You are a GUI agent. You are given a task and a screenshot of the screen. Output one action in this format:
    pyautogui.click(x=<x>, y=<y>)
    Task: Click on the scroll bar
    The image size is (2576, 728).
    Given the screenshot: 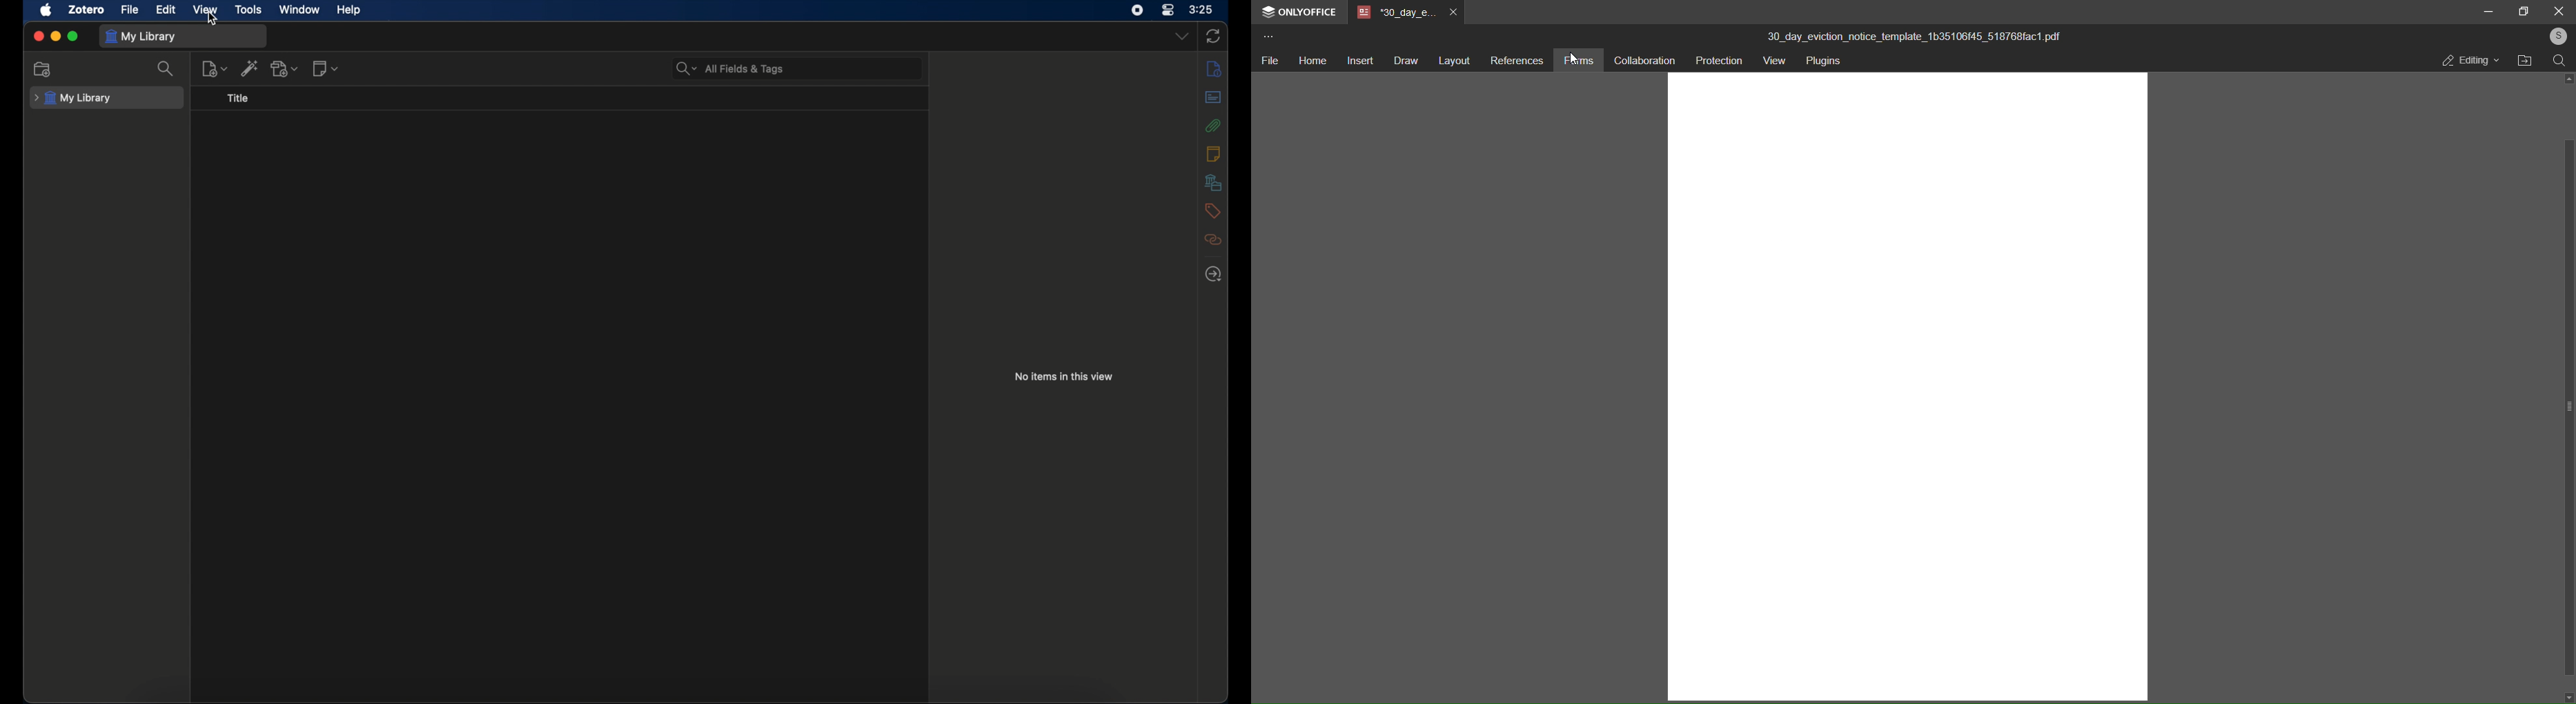 What is the action you would take?
    pyautogui.click(x=2568, y=392)
    